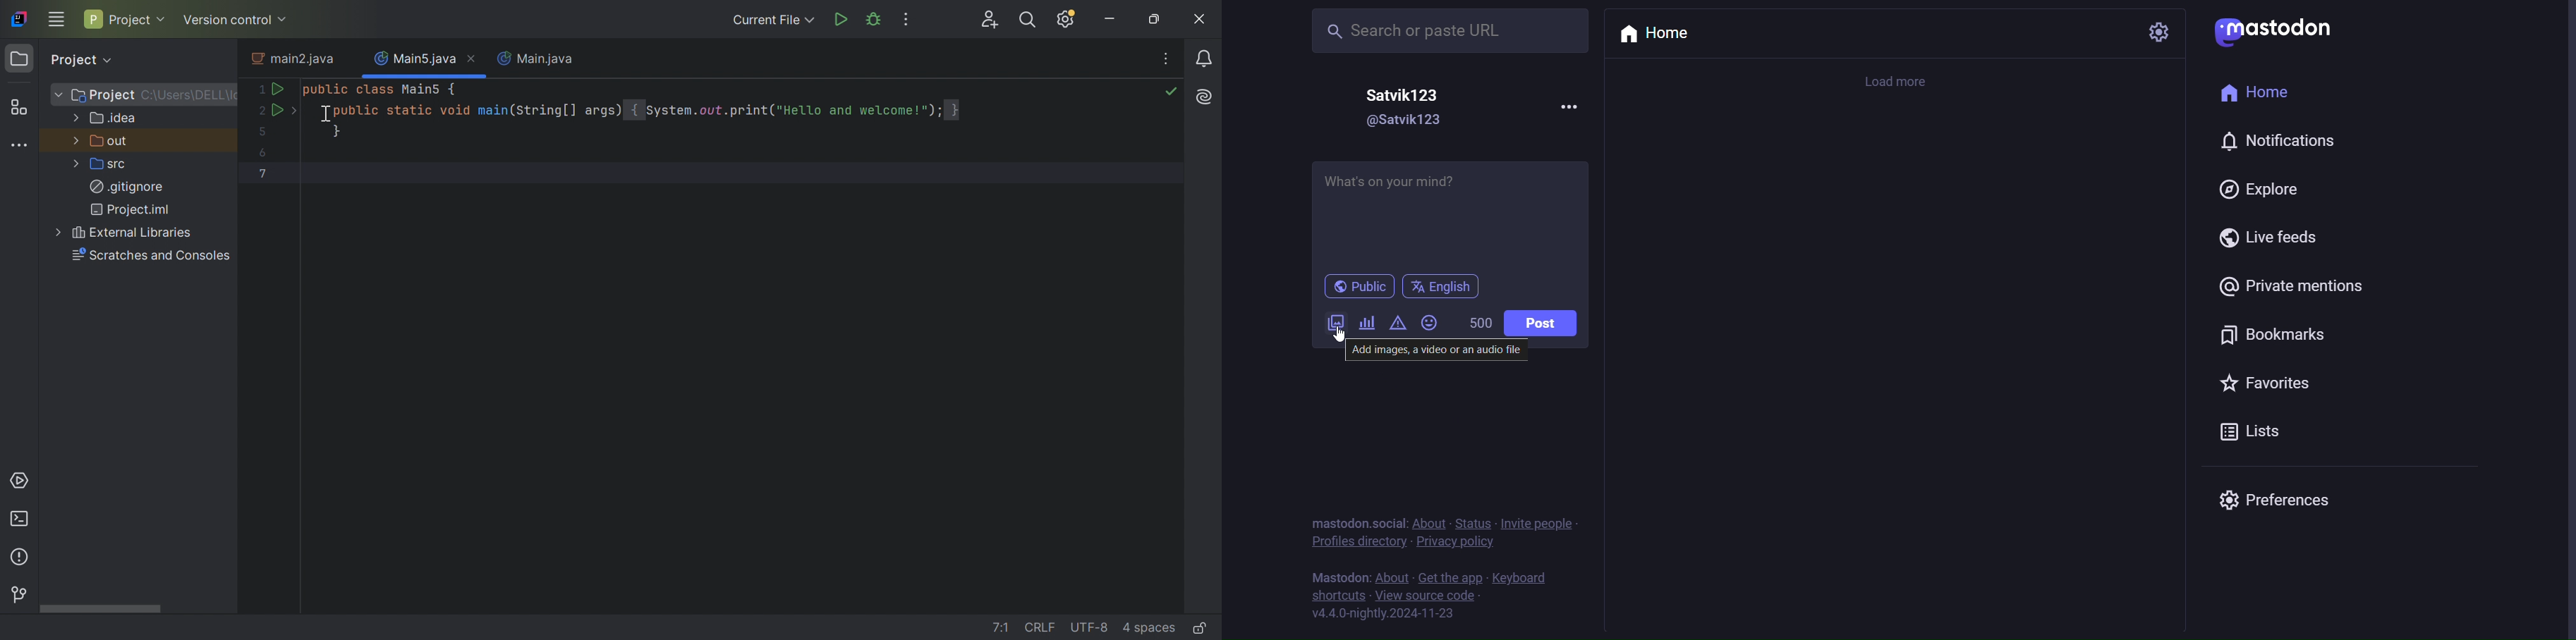 This screenshot has height=644, width=2576. Describe the element at coordinates (124, 20) in the screenshot. I see `Project` at that location.